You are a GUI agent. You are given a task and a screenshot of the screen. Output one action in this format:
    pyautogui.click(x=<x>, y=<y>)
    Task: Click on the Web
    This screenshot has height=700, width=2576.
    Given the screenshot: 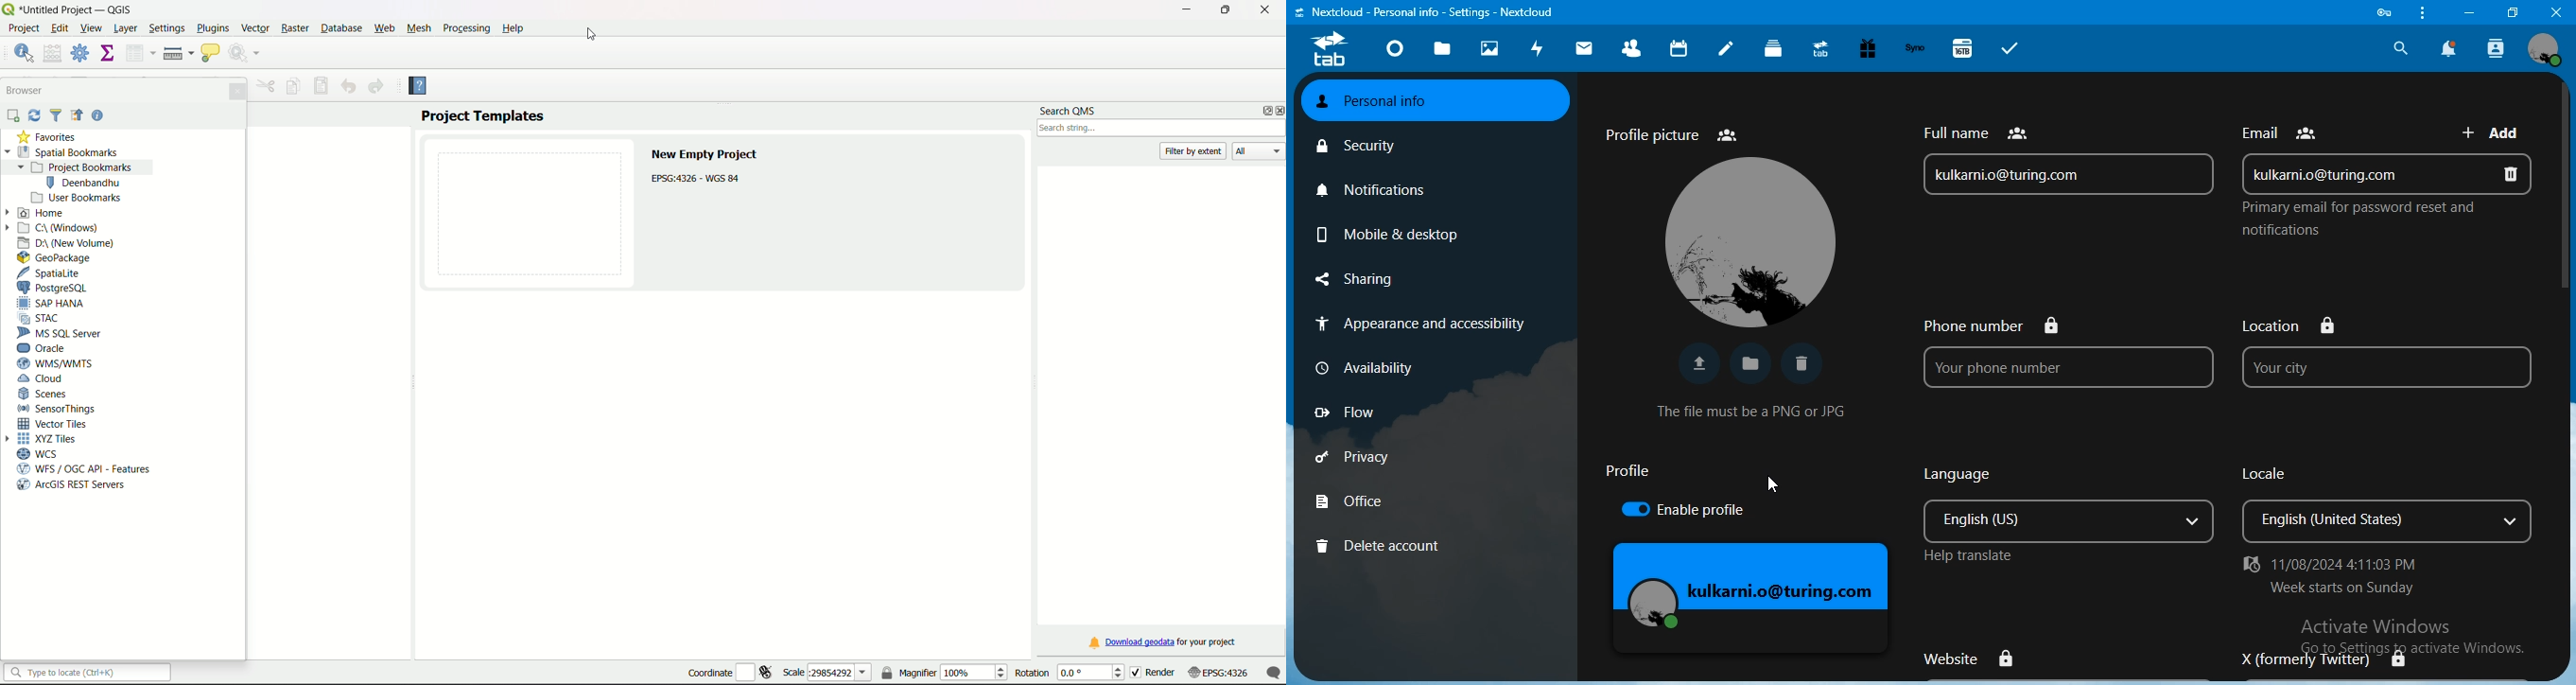 What is the action you would take?
    pyautogui.click(x=385, y=28)
    